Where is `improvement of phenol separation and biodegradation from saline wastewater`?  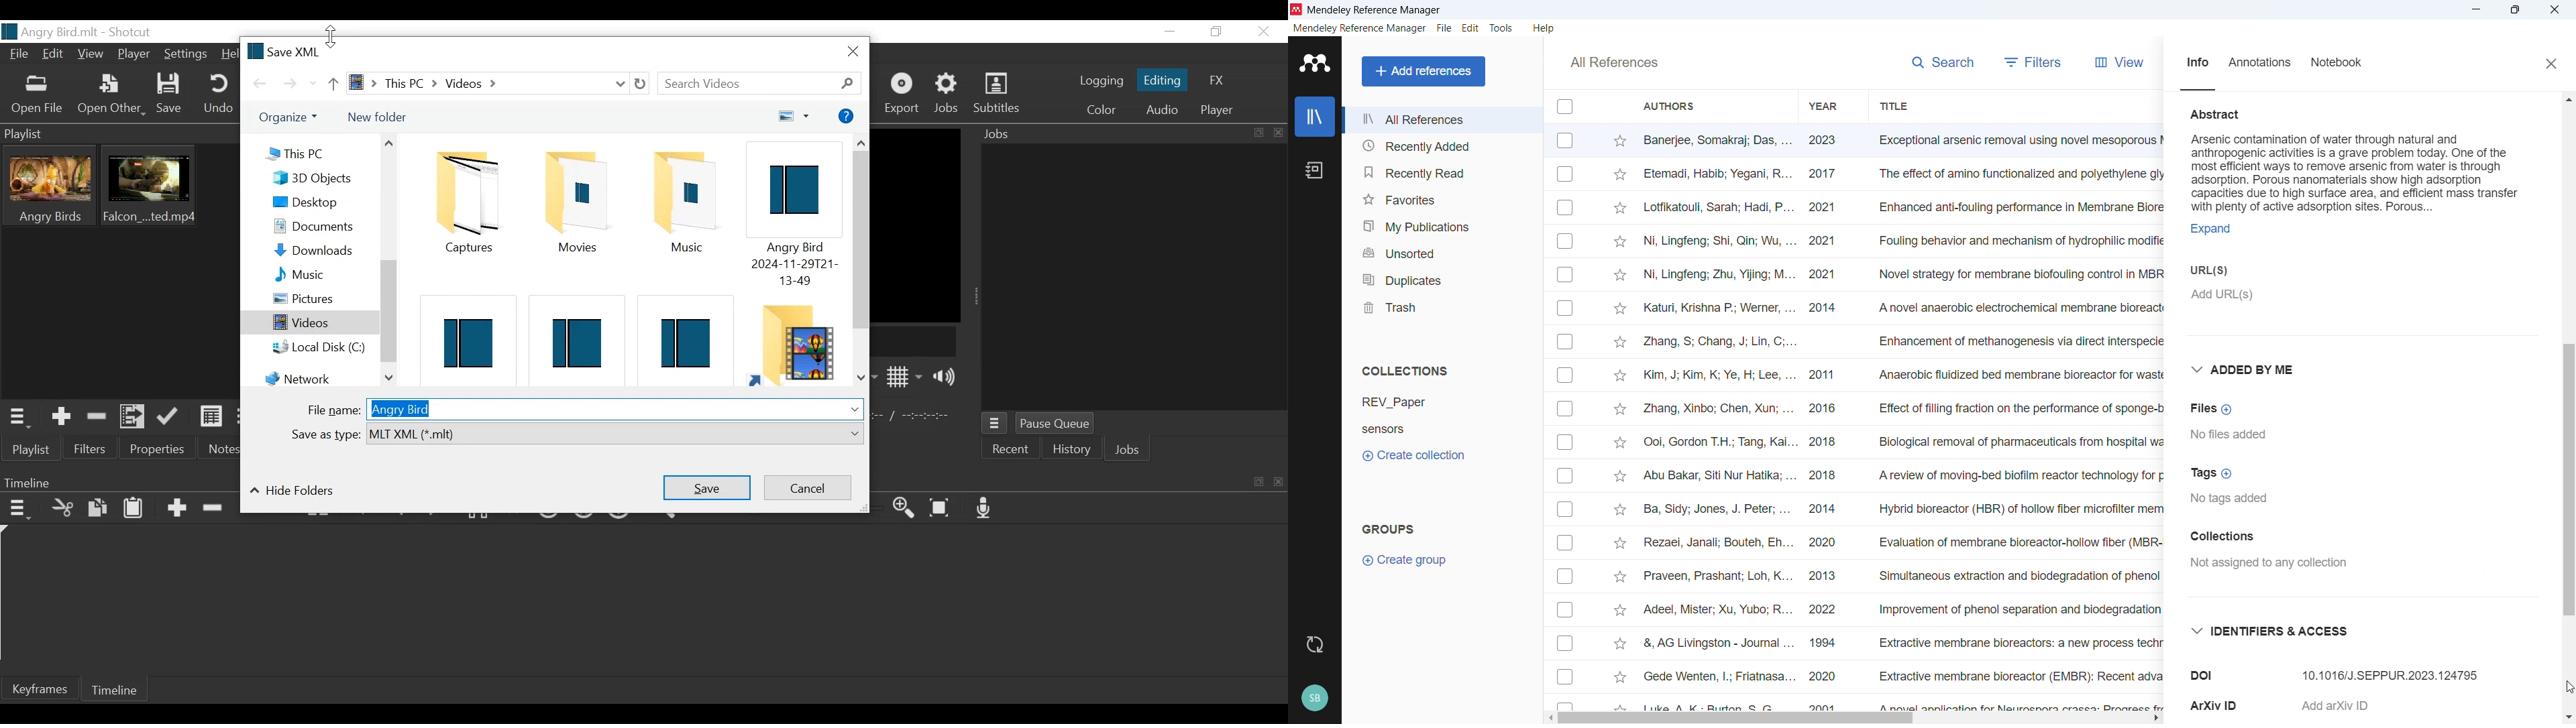 improvement of phenol separation and biodegradation from saline wastewater is located at coordinates (2015, 612).